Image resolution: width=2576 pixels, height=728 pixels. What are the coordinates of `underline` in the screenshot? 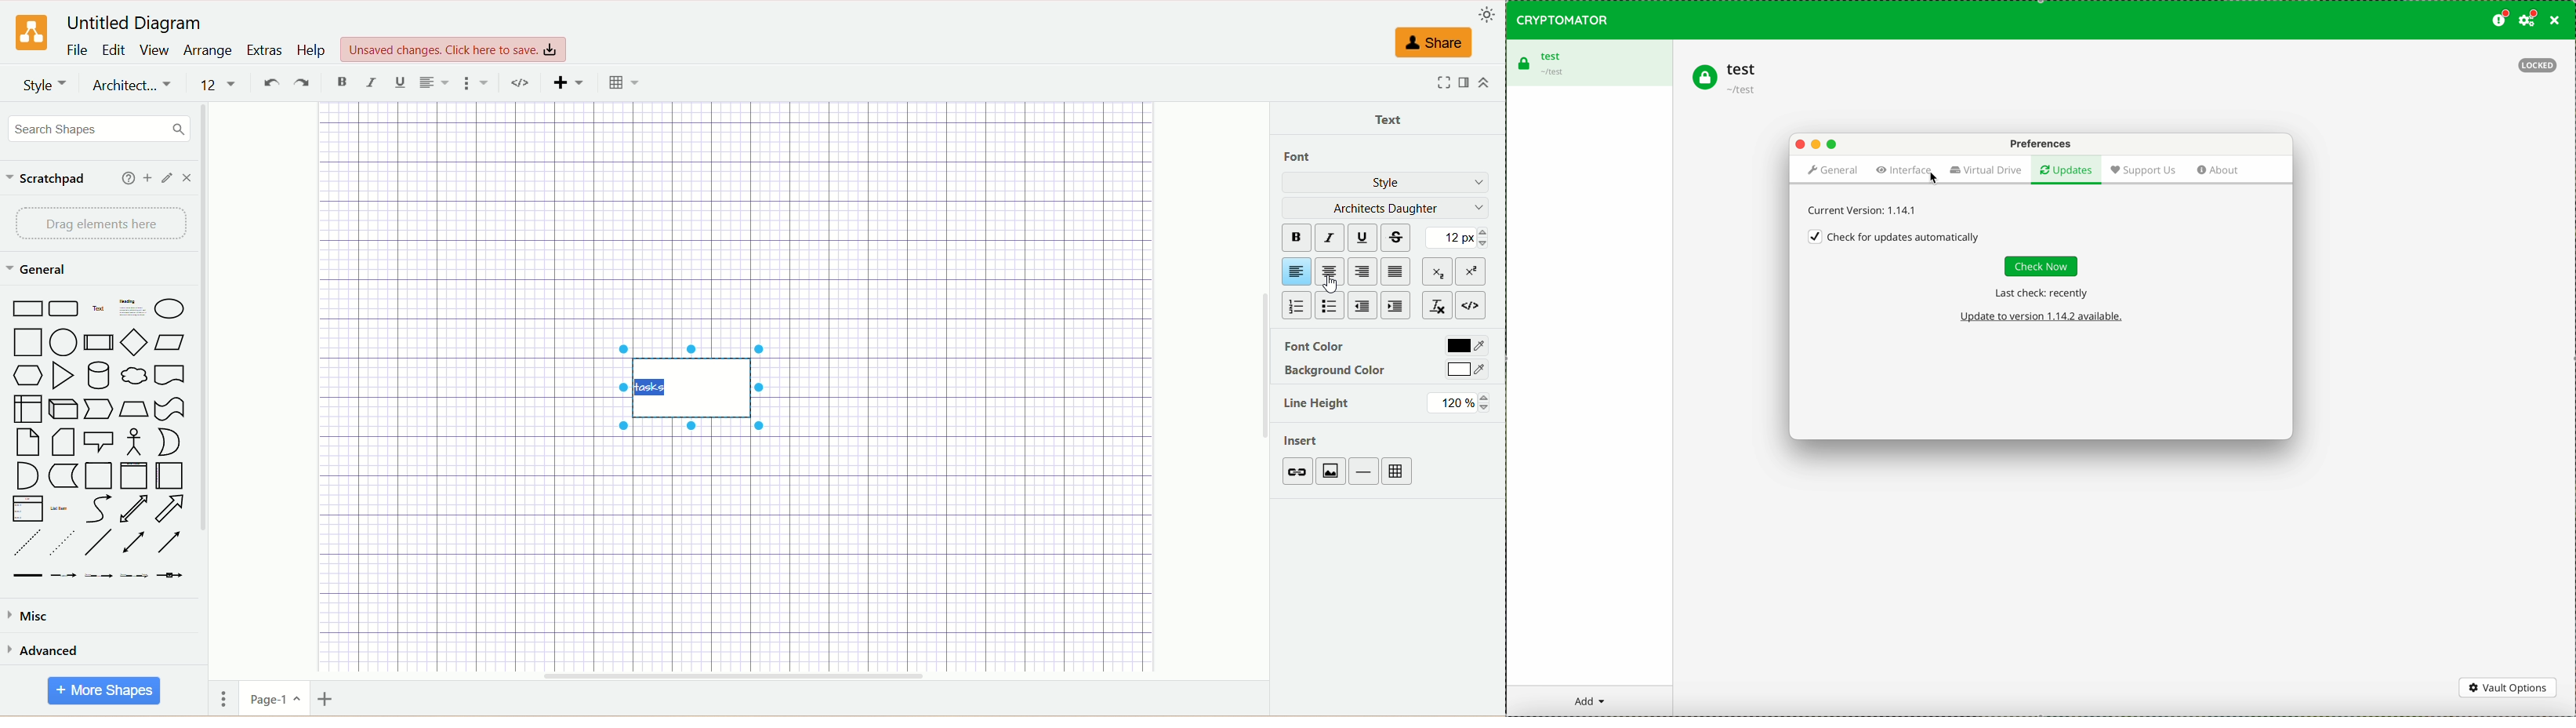 It's located at (1366, 237).